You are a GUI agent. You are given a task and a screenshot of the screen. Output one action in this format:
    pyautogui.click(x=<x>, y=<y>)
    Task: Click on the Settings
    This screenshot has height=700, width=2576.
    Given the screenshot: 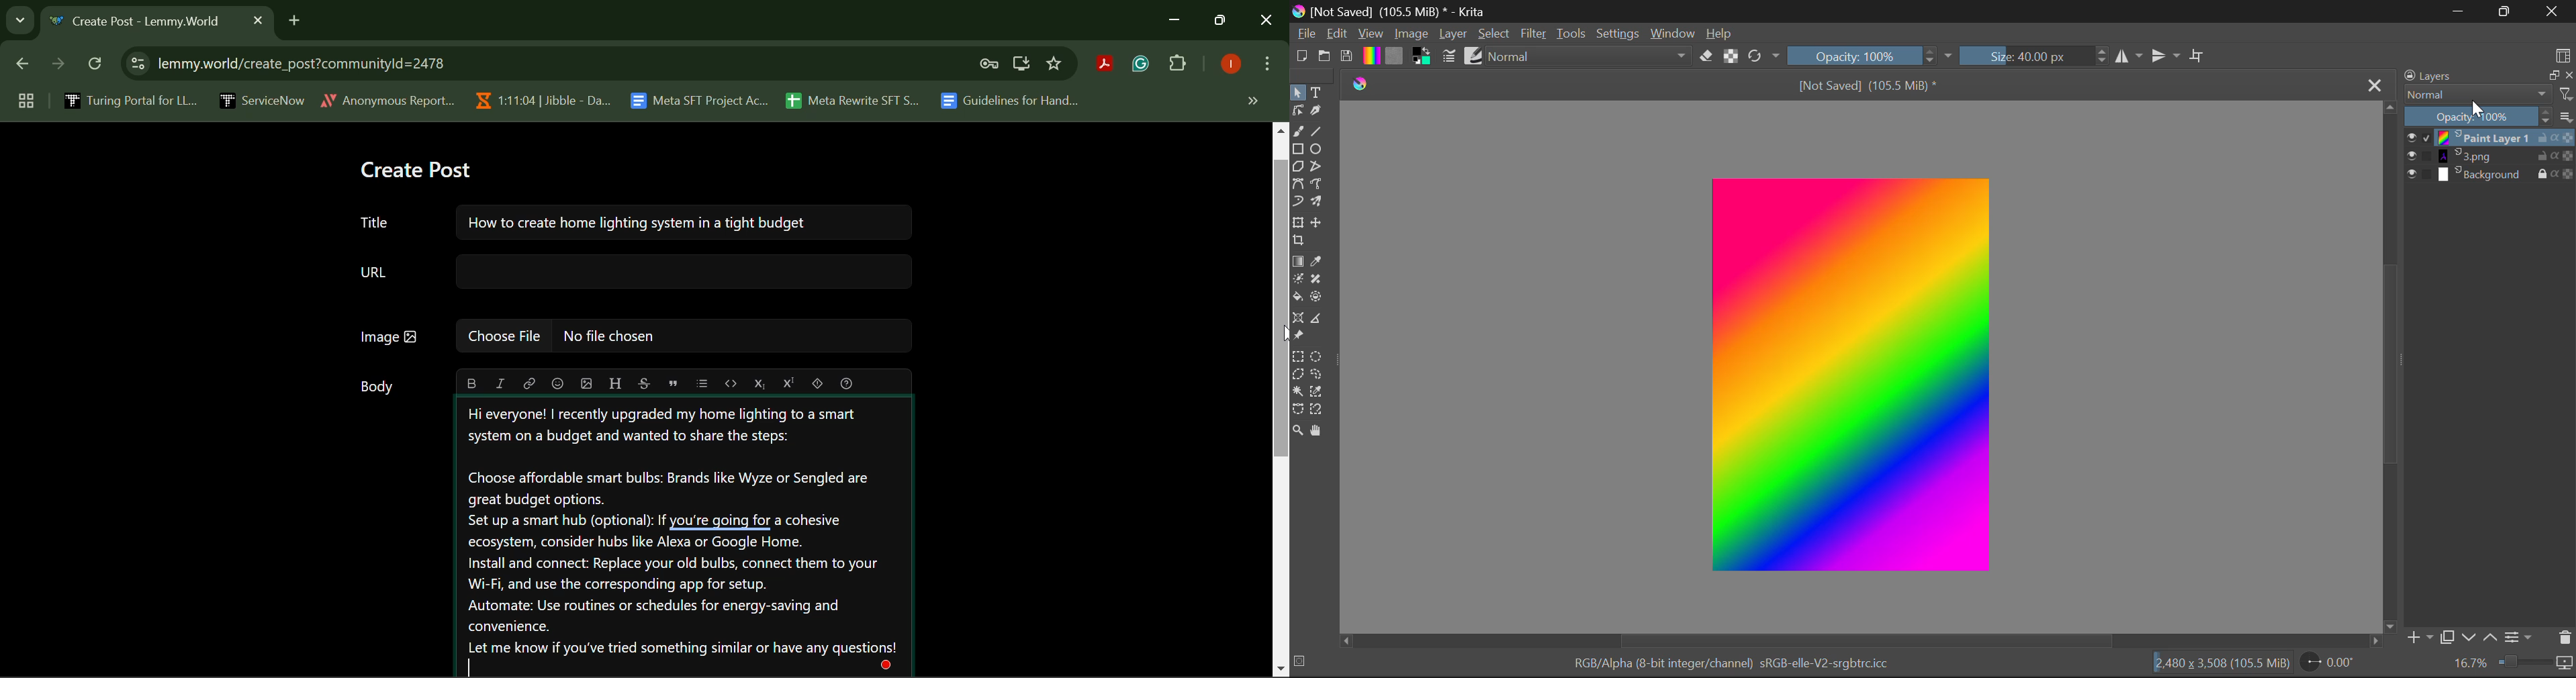 What is the action you would take?
    pyautogui.click(x=2521, y=638)
    